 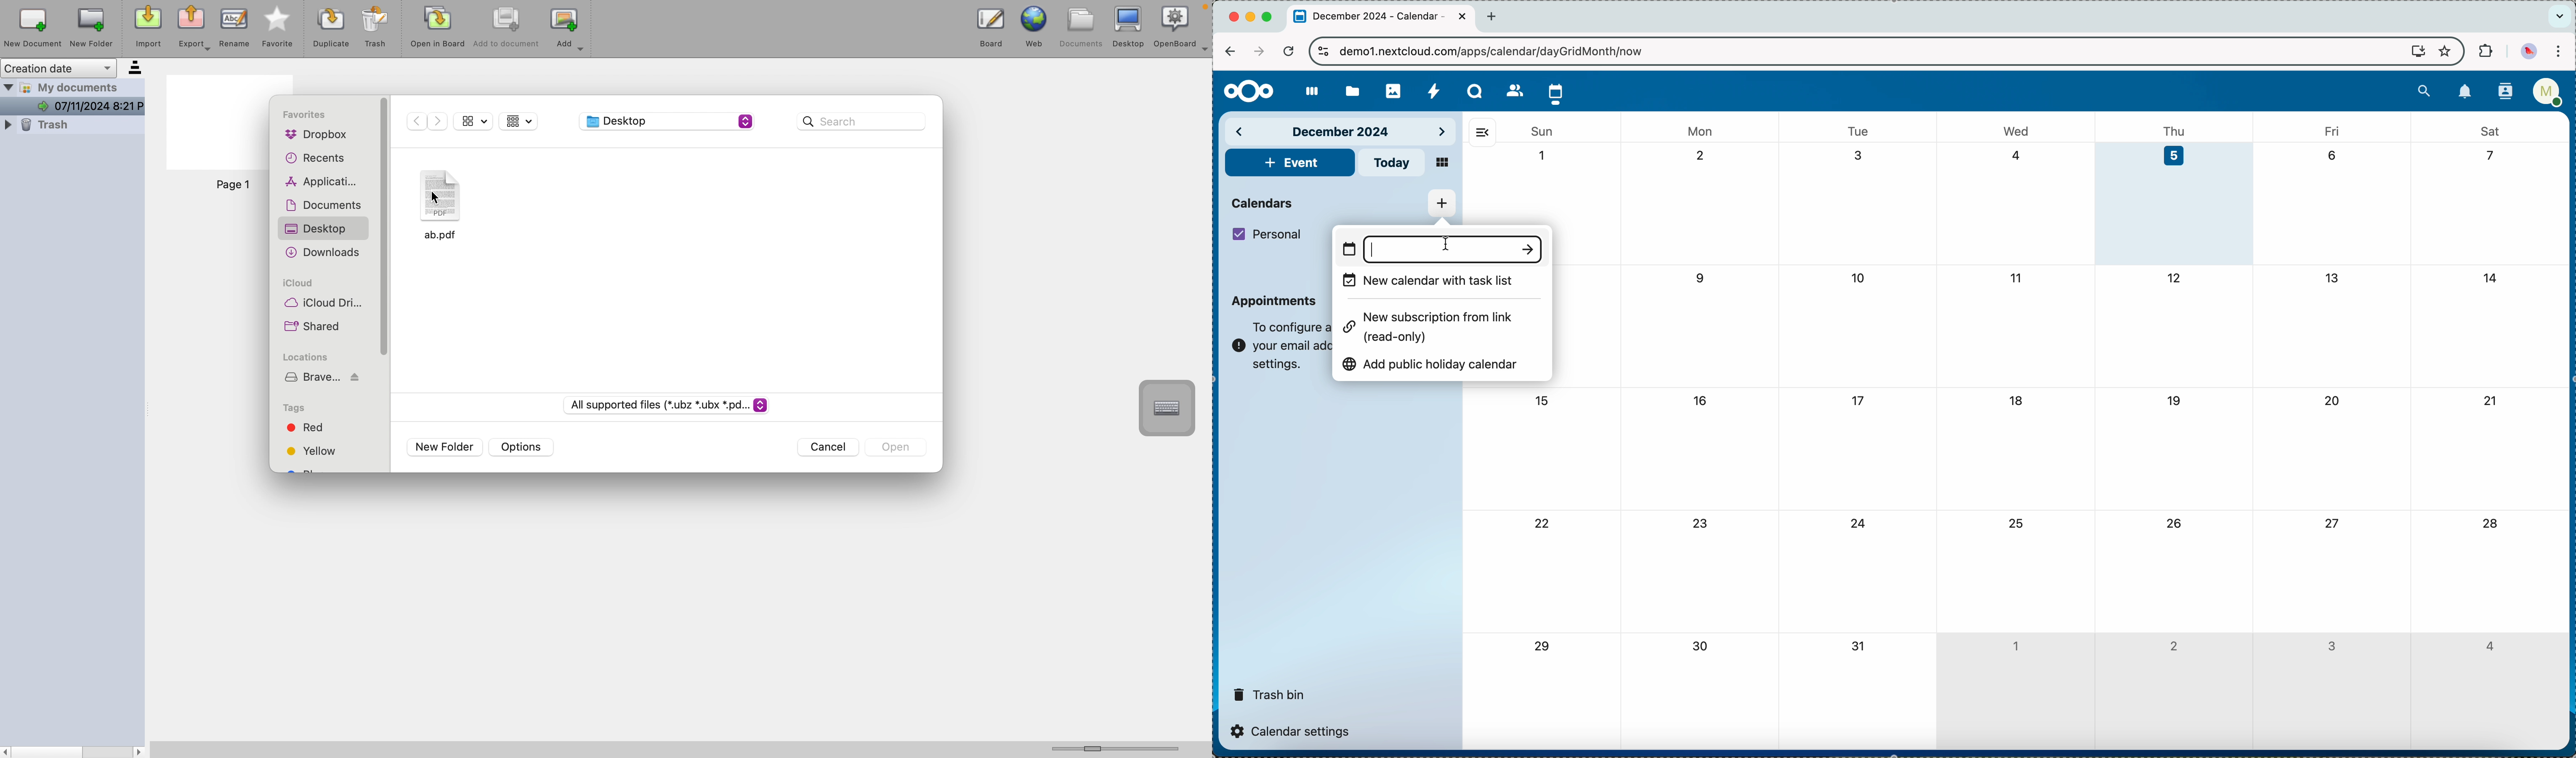 What do you see at coordinates (1269, 234) in the screenshot?
I see `personal` at bounding box center [1269, 234].